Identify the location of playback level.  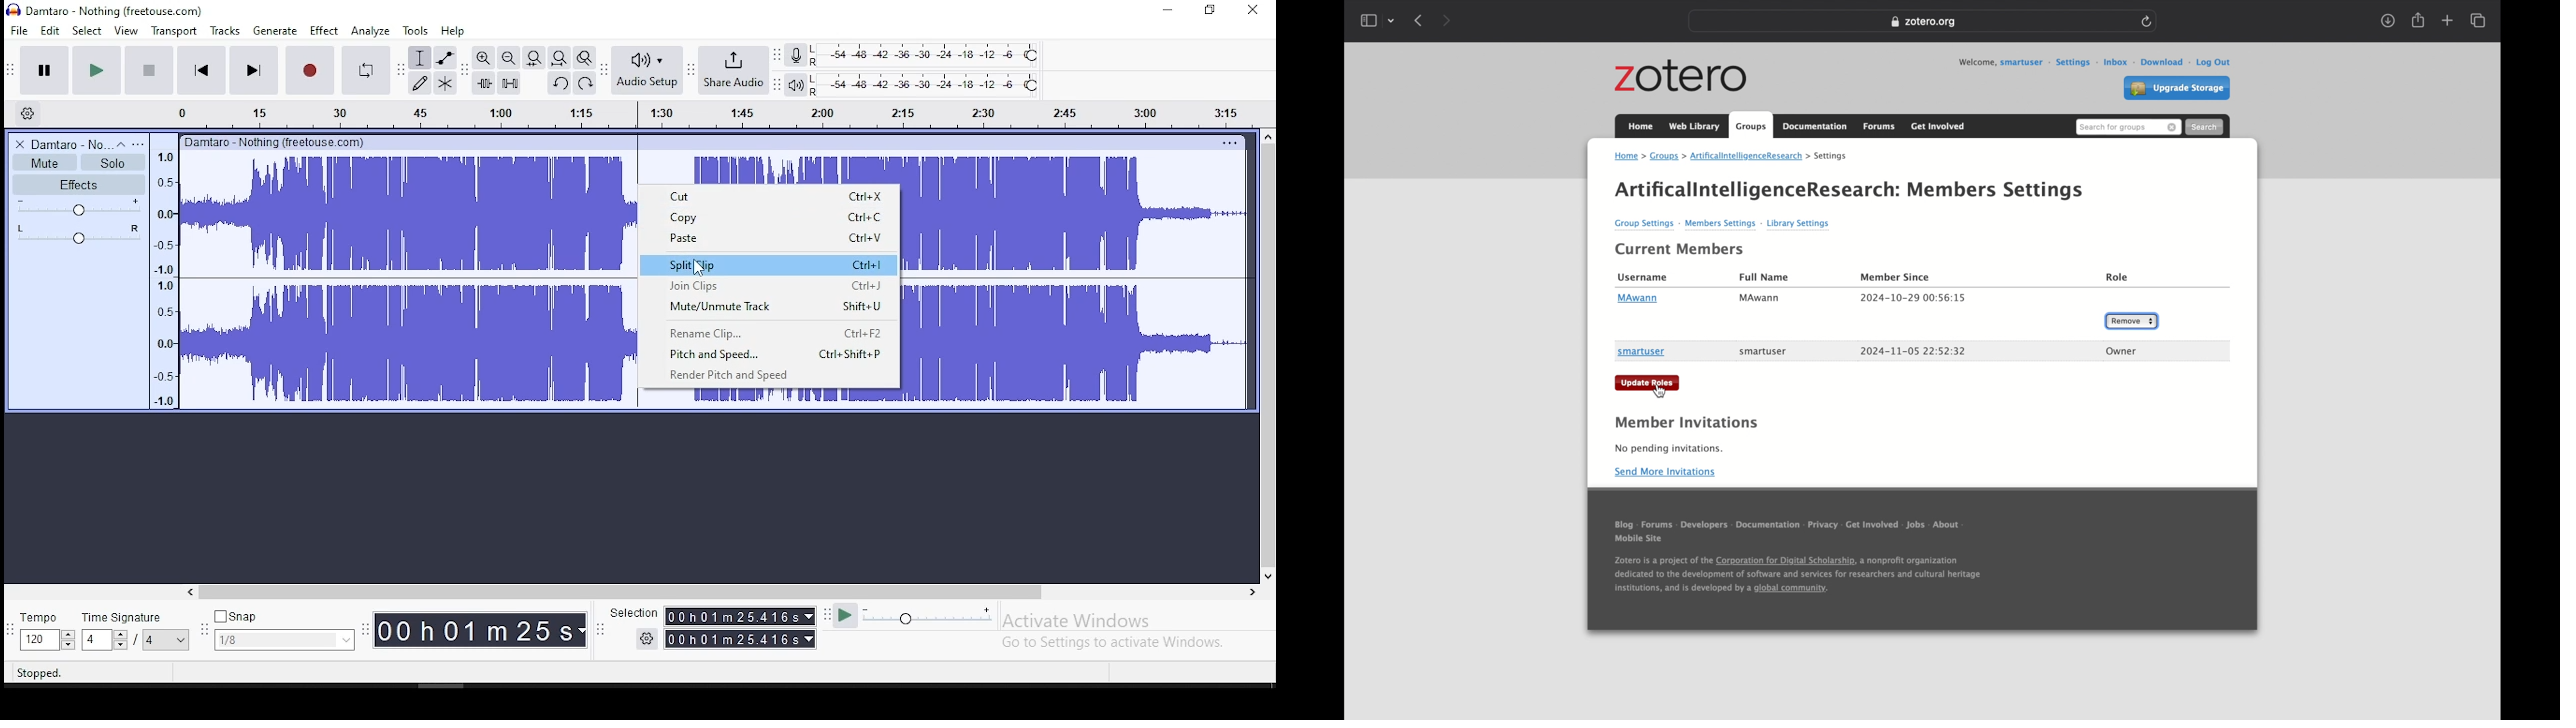
(927, 85).